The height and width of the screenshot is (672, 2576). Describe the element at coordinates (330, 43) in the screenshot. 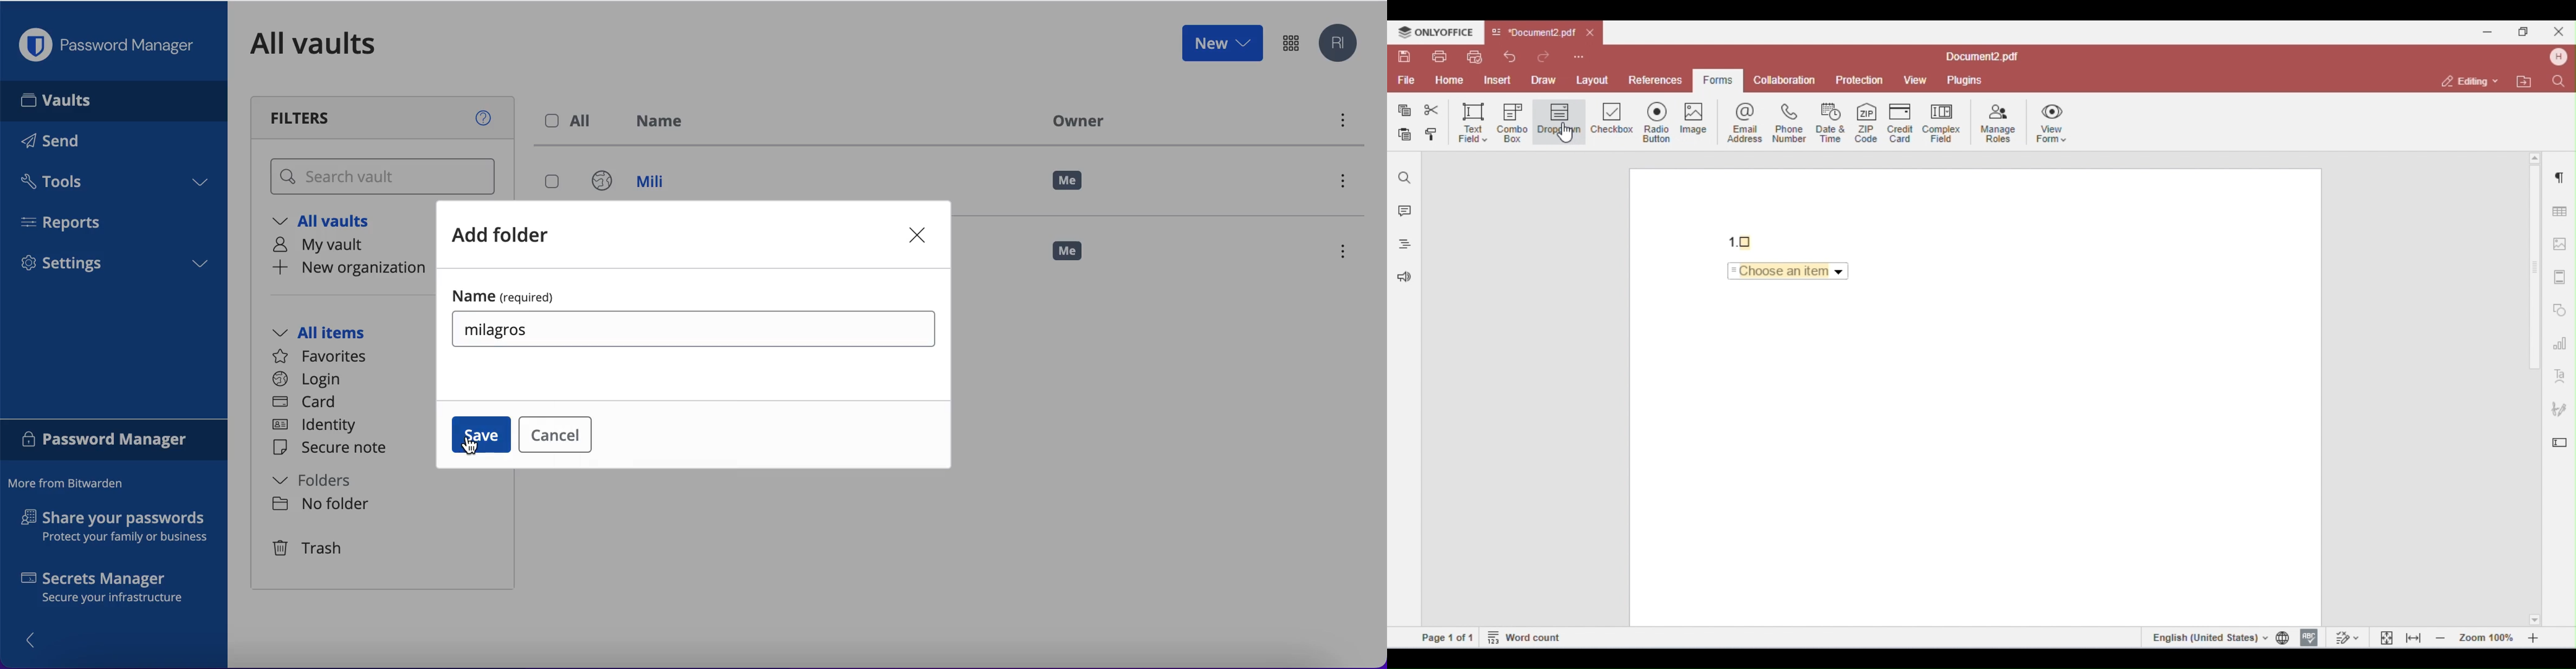

I see `all vaults` at that location.